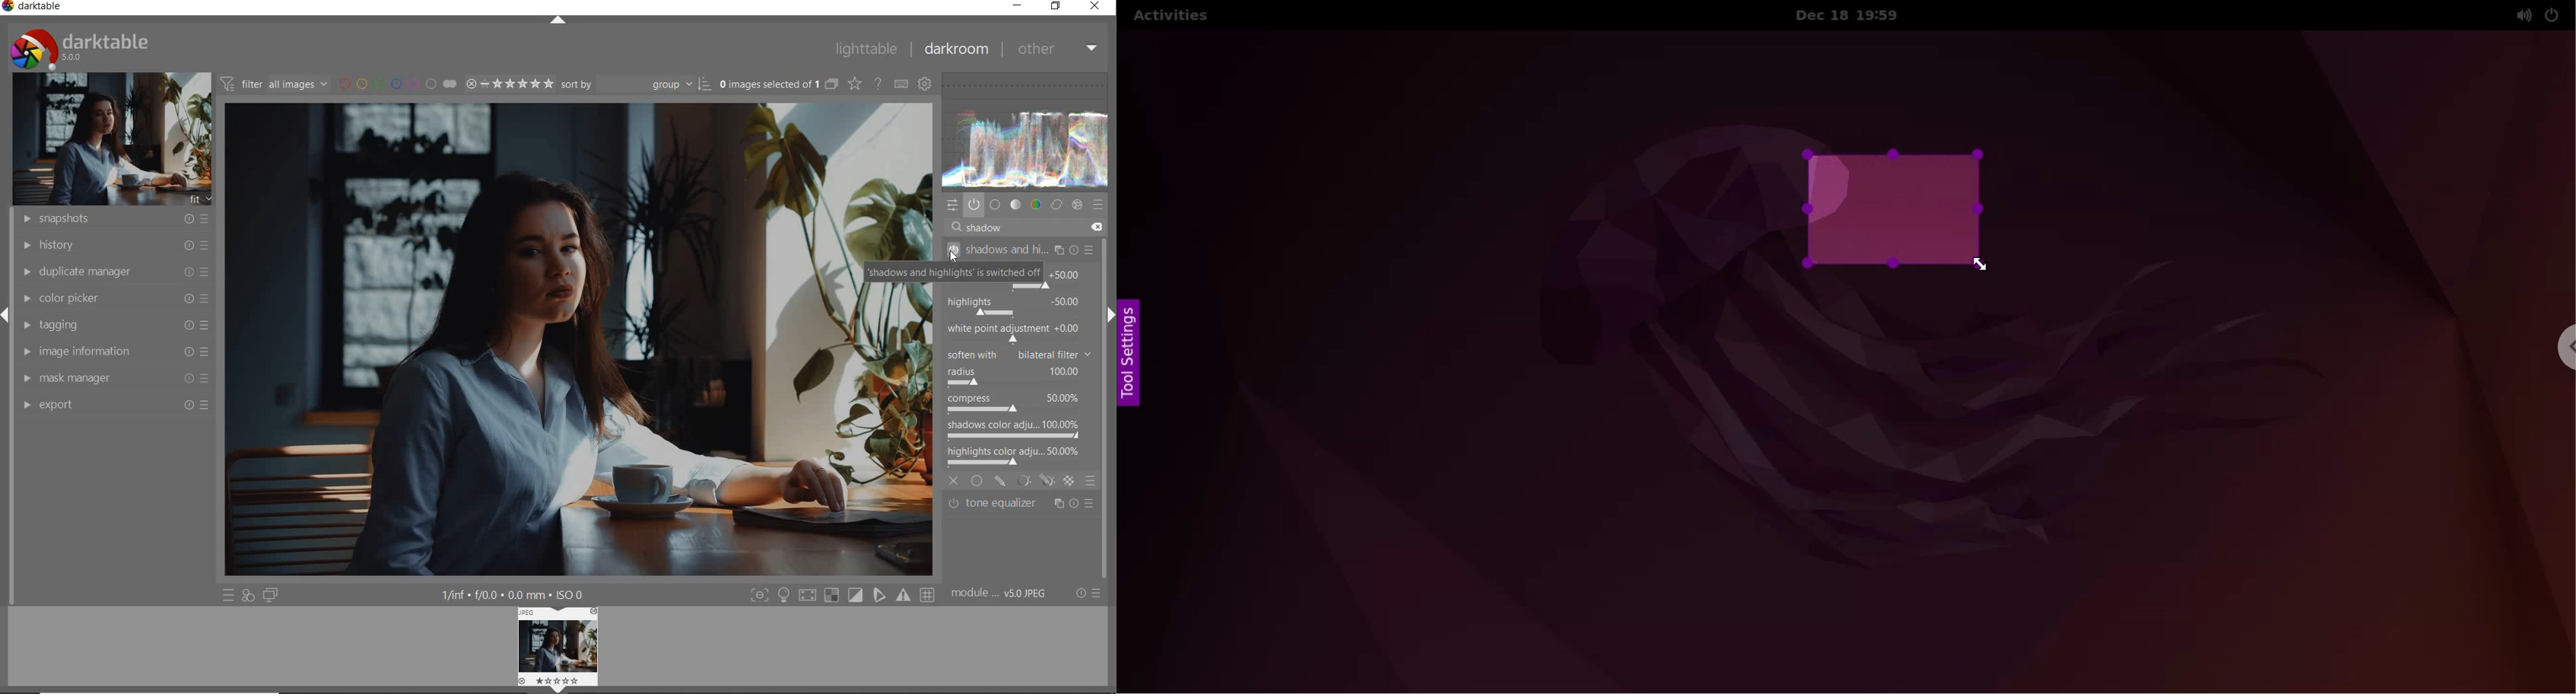 Image resolution: width=2576 pixels, height=700 pixels. What do you see at coordinates (112, 244) in the screenshot?
I see `history` at bounding box center [112, 244].